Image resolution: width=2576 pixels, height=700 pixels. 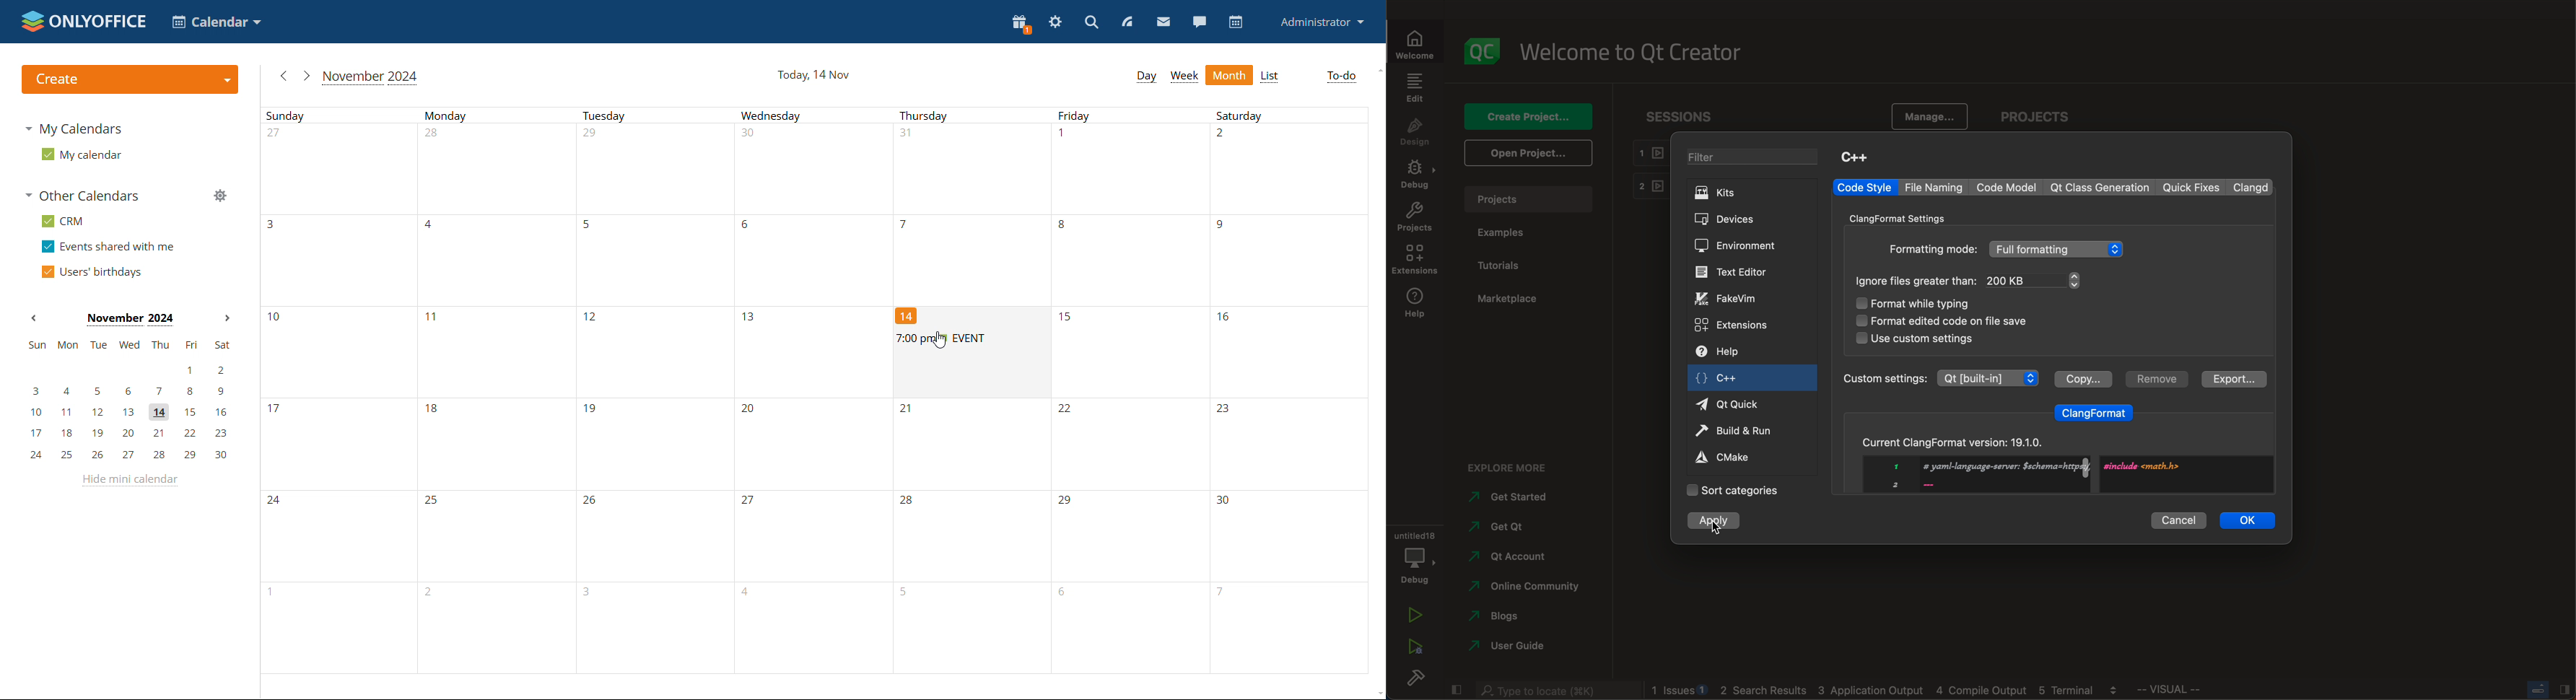 What do you see at coordinates (1738, 432) in the screenshot?
I see `build and run` at bounding box center [1738, 432].